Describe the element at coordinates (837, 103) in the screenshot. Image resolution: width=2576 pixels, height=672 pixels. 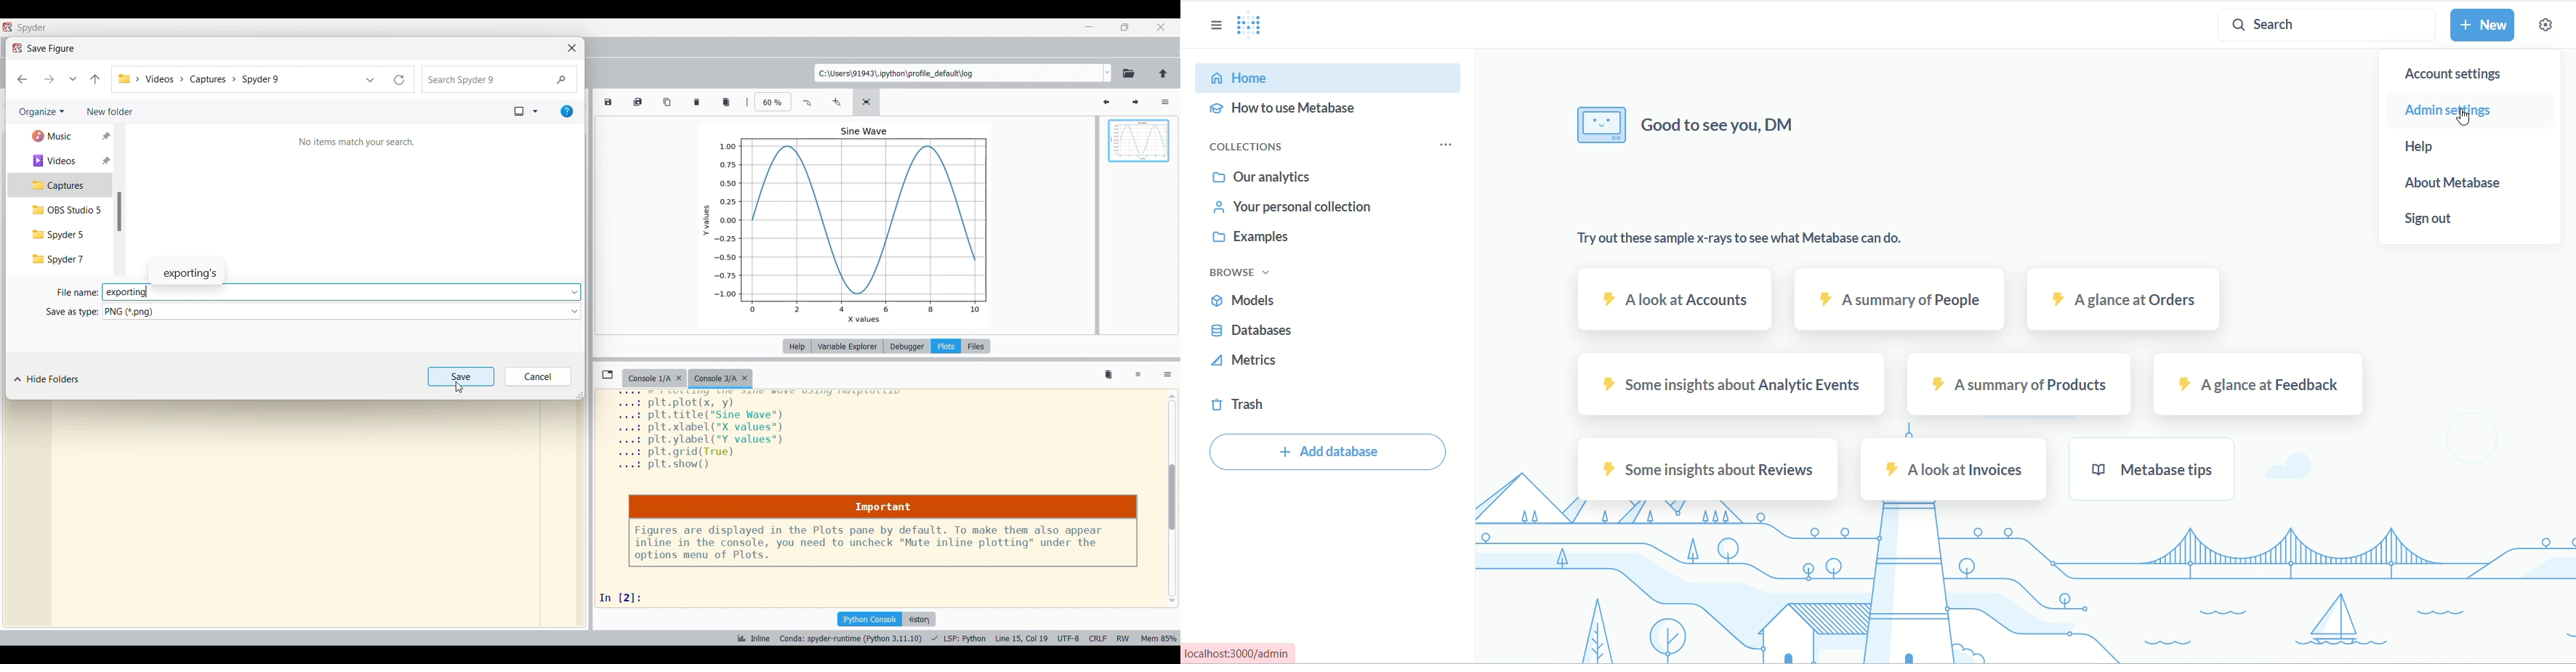
I see `Zoom in` at that location.